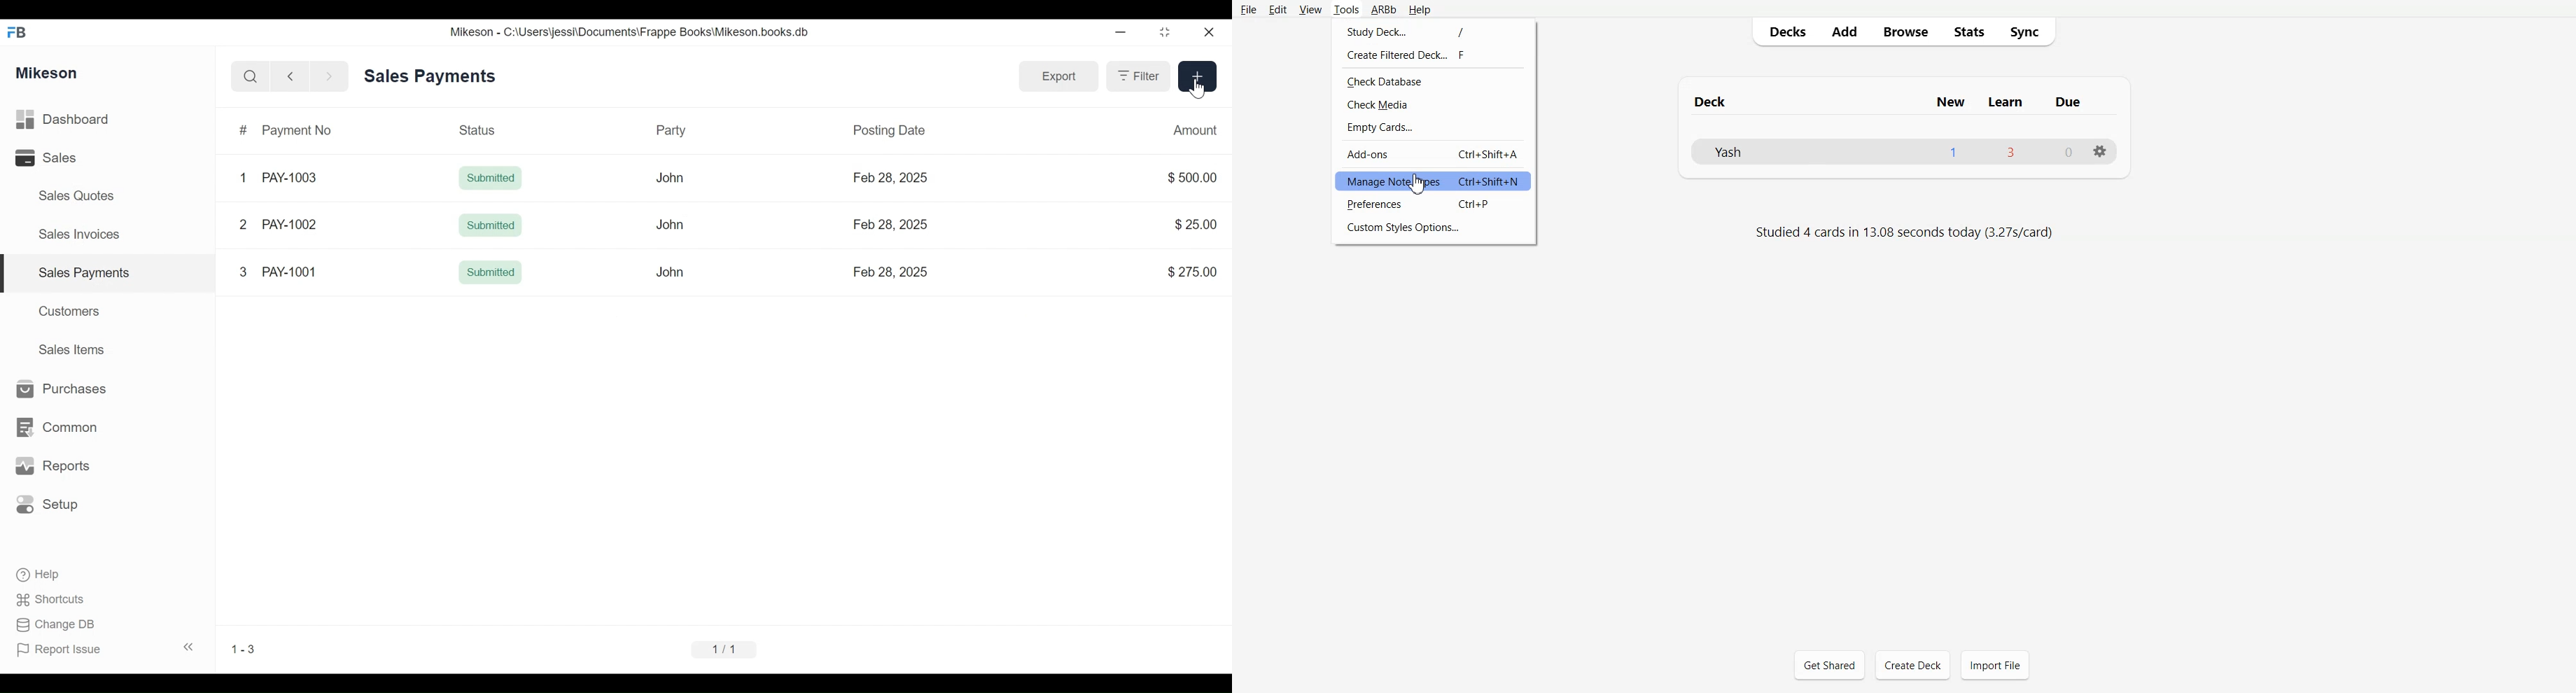 This screenshot has width=2576, height=700. What do you see at coordinates (1248, 10) in the screenshot?
I see `File` at bounding box center [1248, 10].